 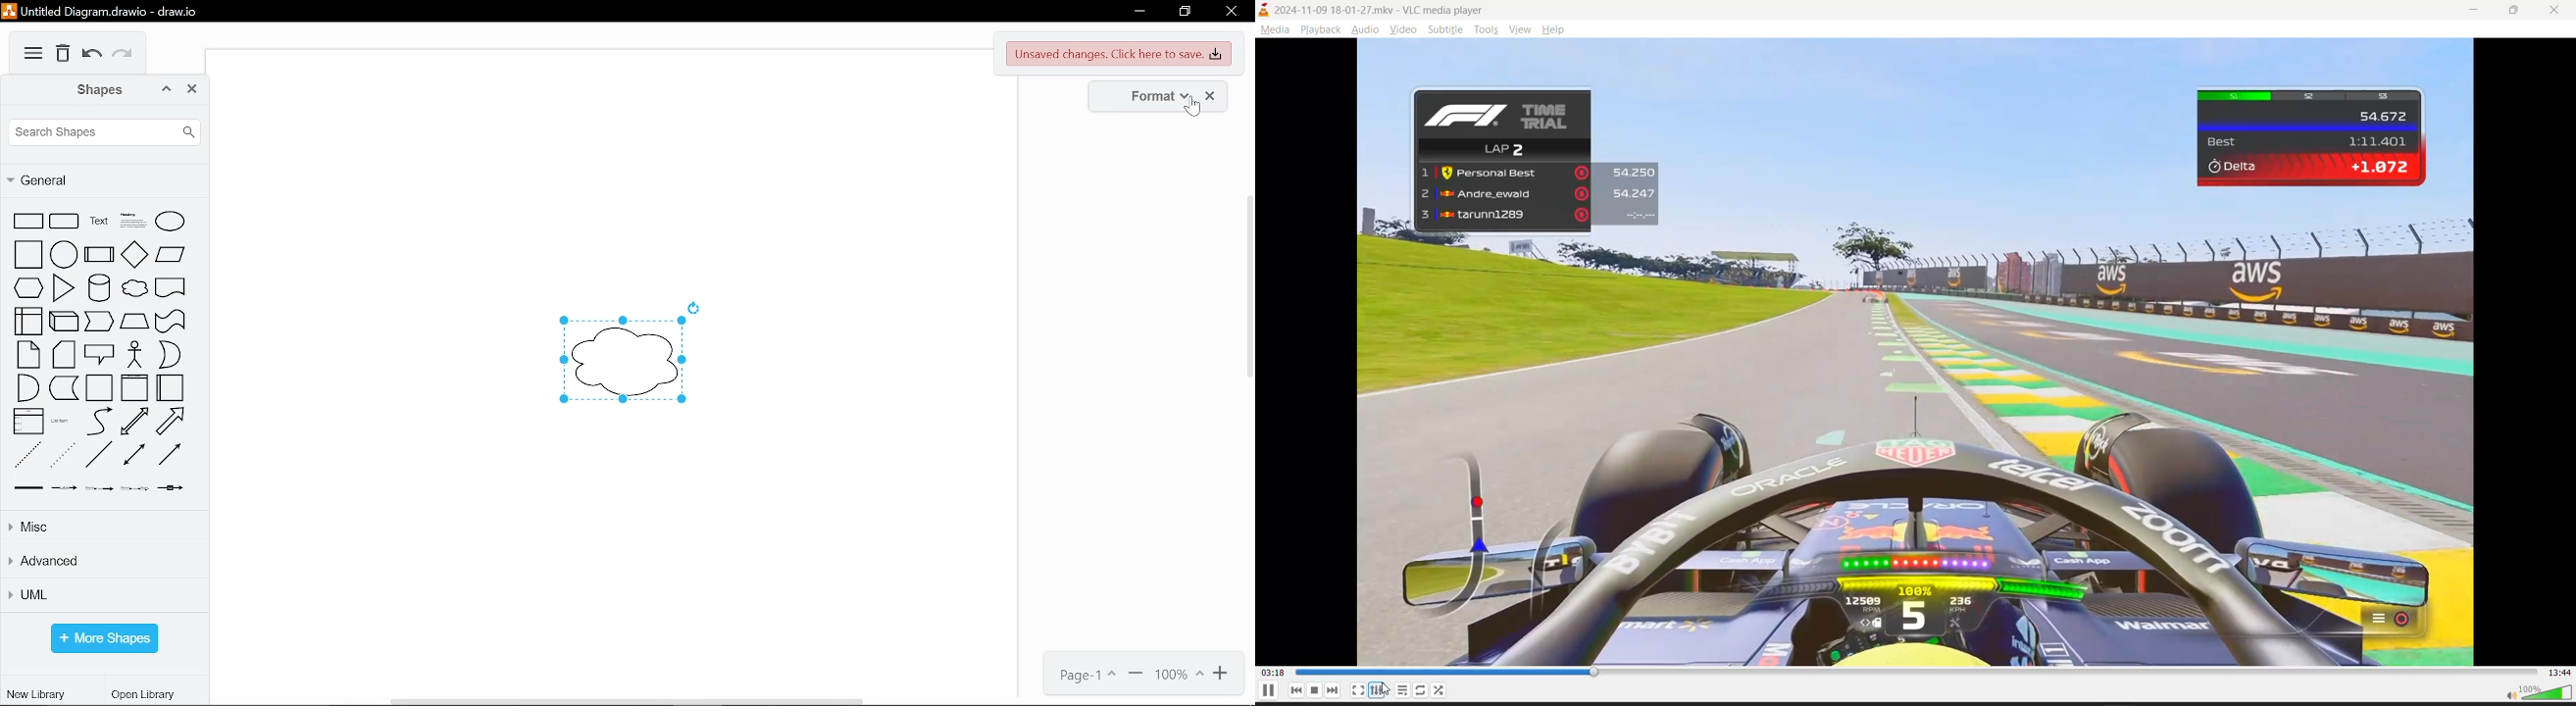 I want to click on subtitle, so click(x=1447, y=28).